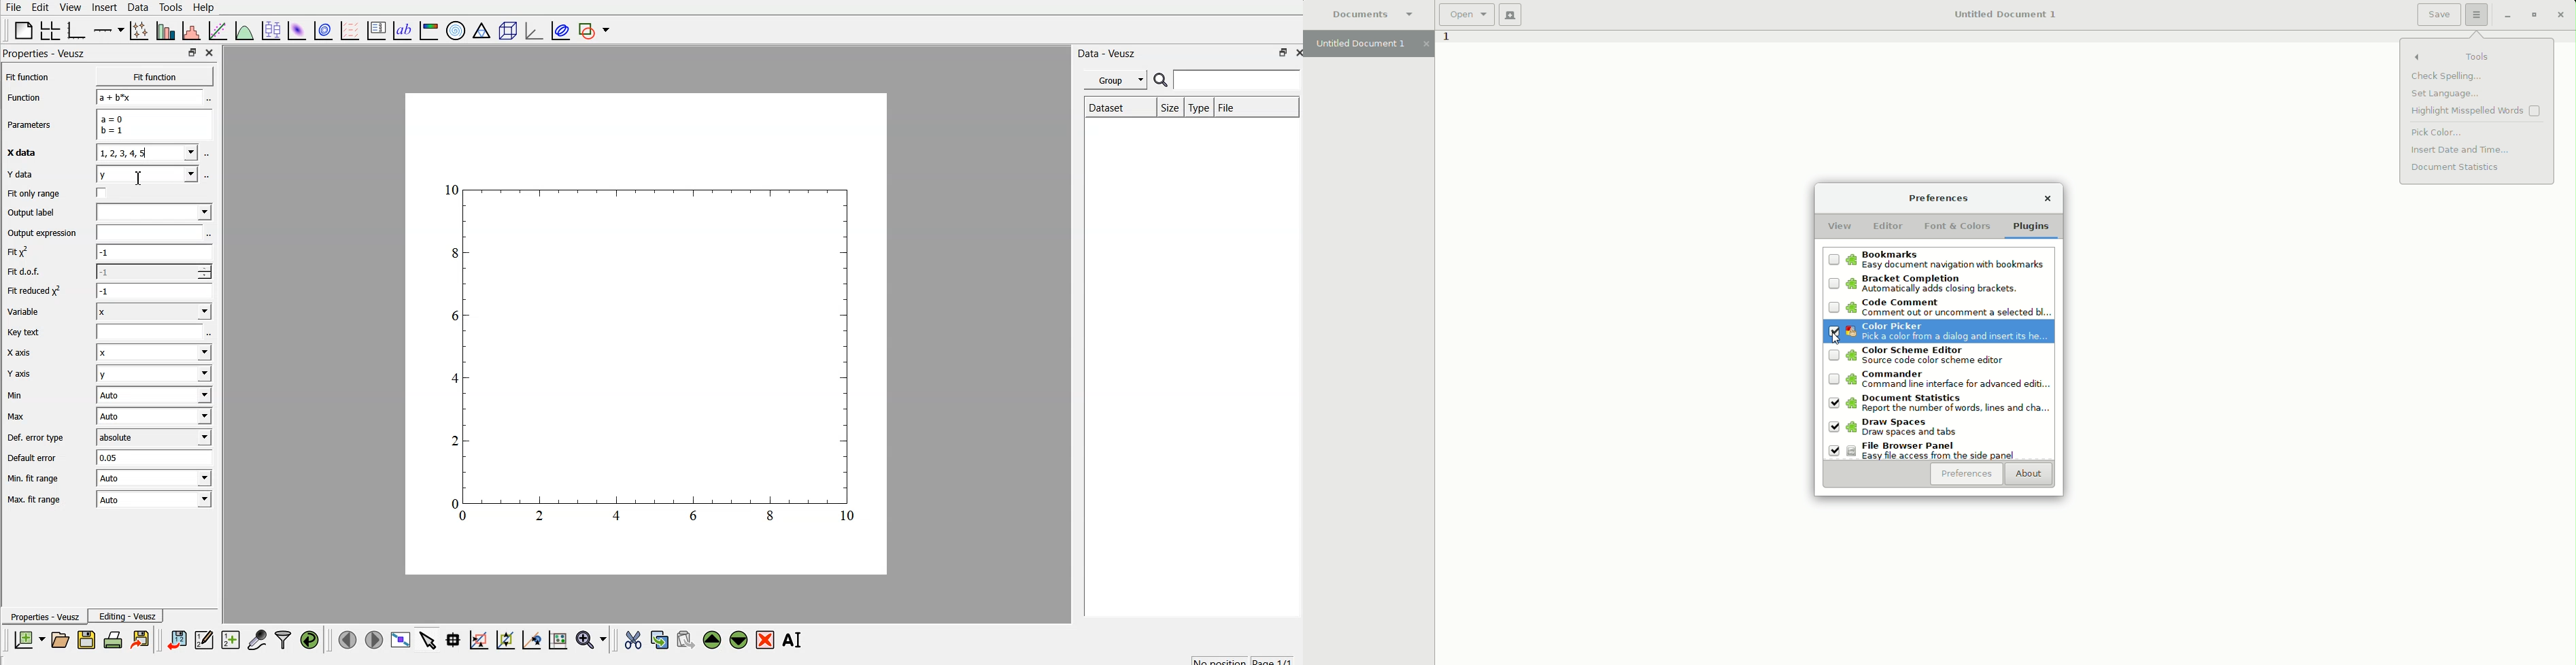 This screenshot has width=2576, height=672. Describe the element at coordinates (1295, 55) in the screenshot. I see `close` at that location.